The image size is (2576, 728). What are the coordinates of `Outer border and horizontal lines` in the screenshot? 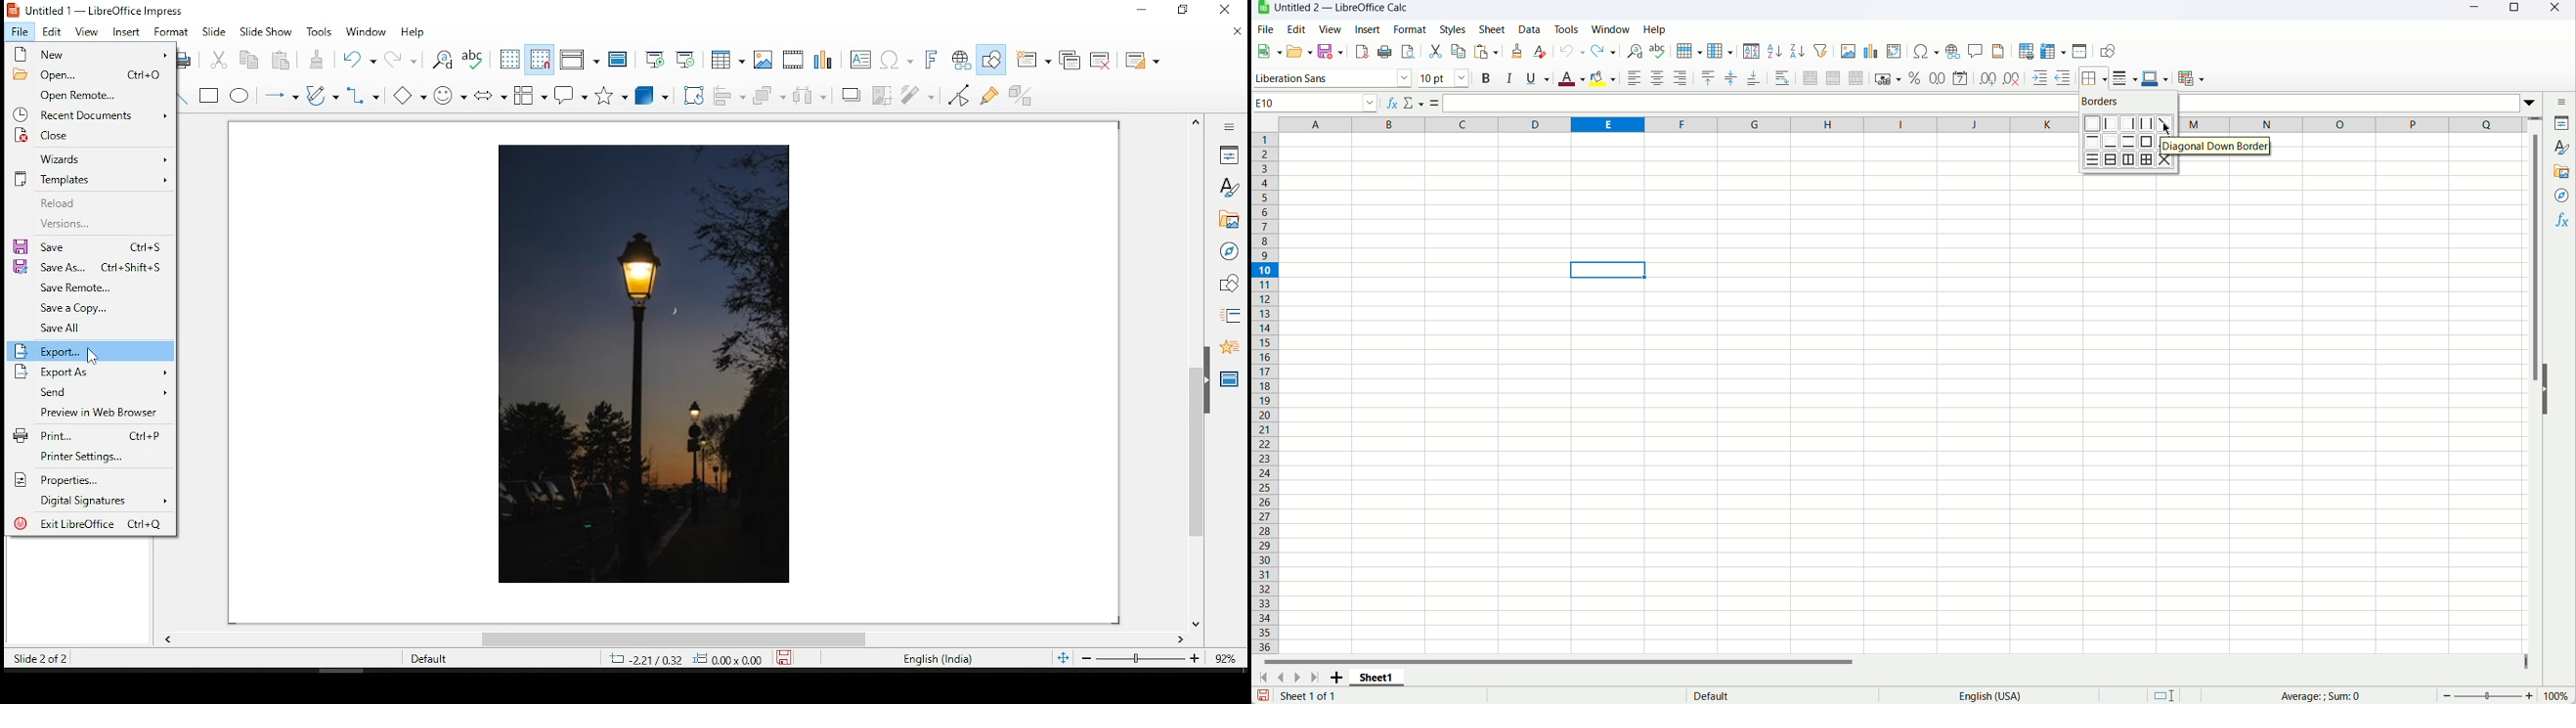 It's located at (2112, 161).